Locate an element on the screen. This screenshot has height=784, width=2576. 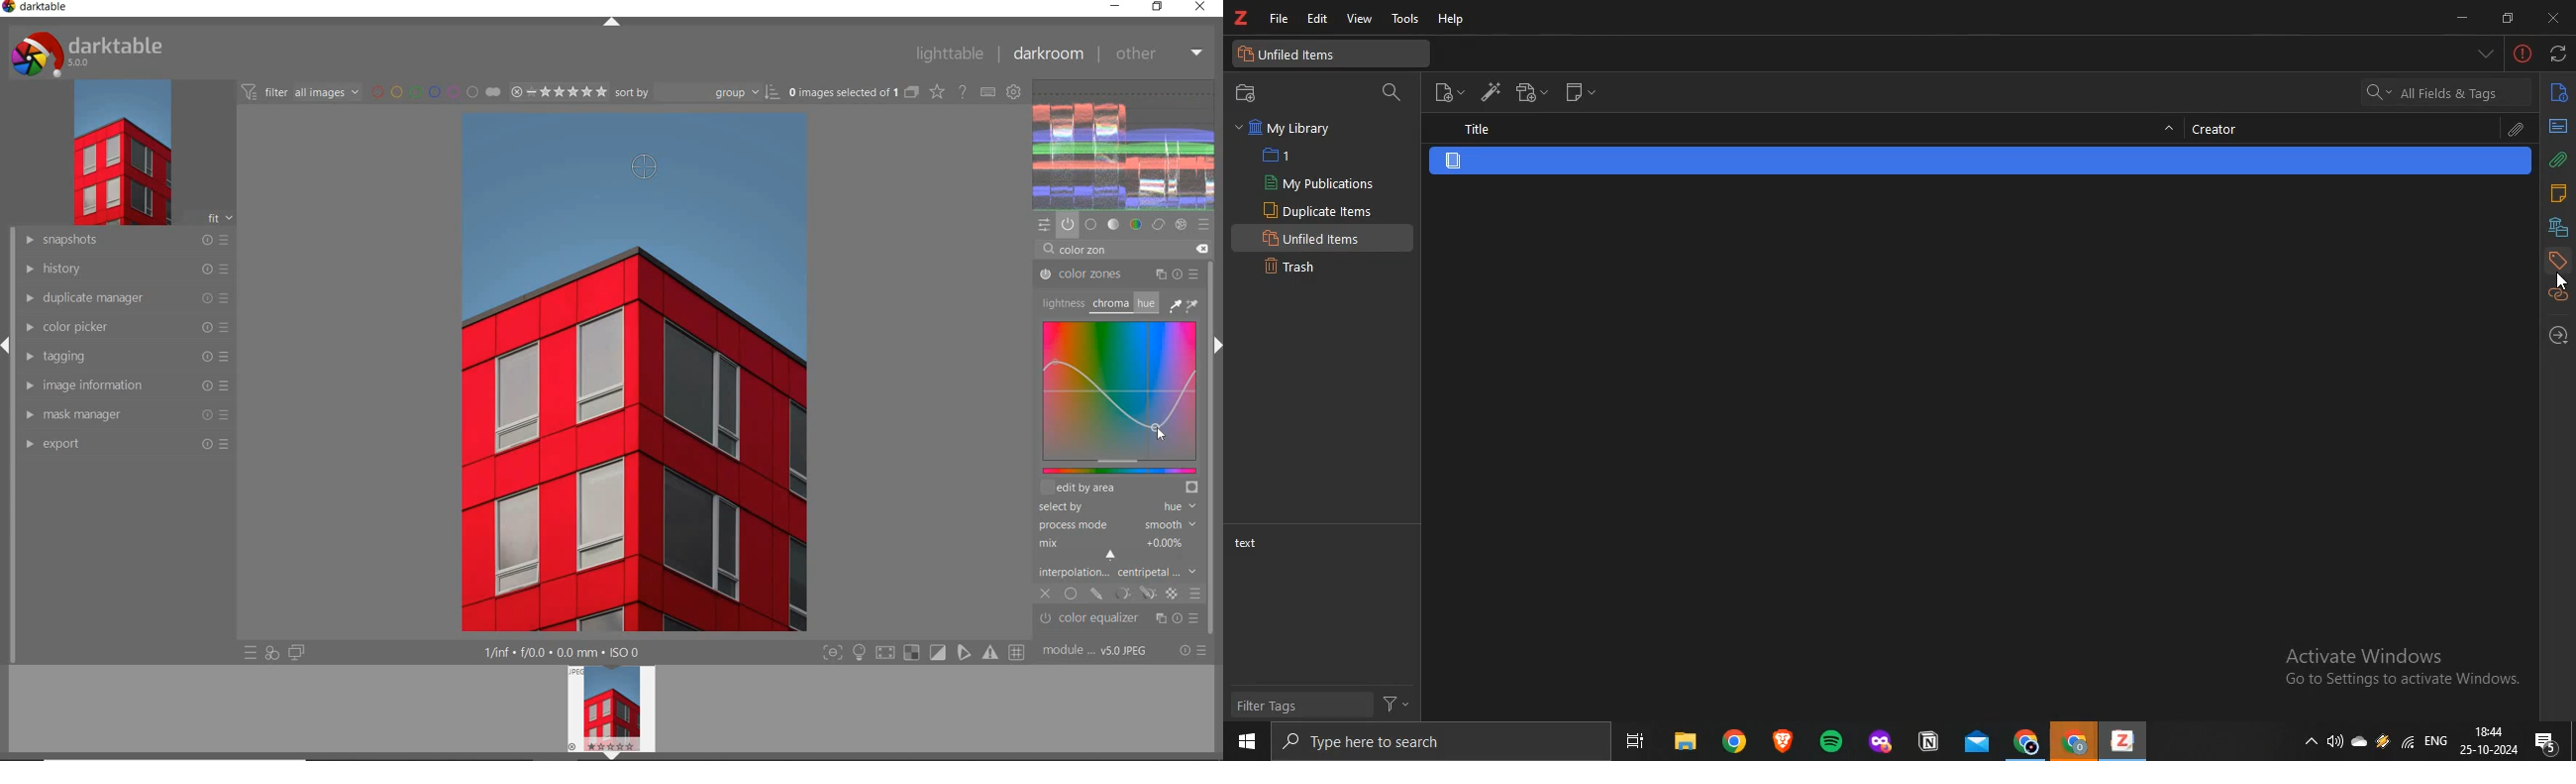
search is located at coordinates (1432, 742).